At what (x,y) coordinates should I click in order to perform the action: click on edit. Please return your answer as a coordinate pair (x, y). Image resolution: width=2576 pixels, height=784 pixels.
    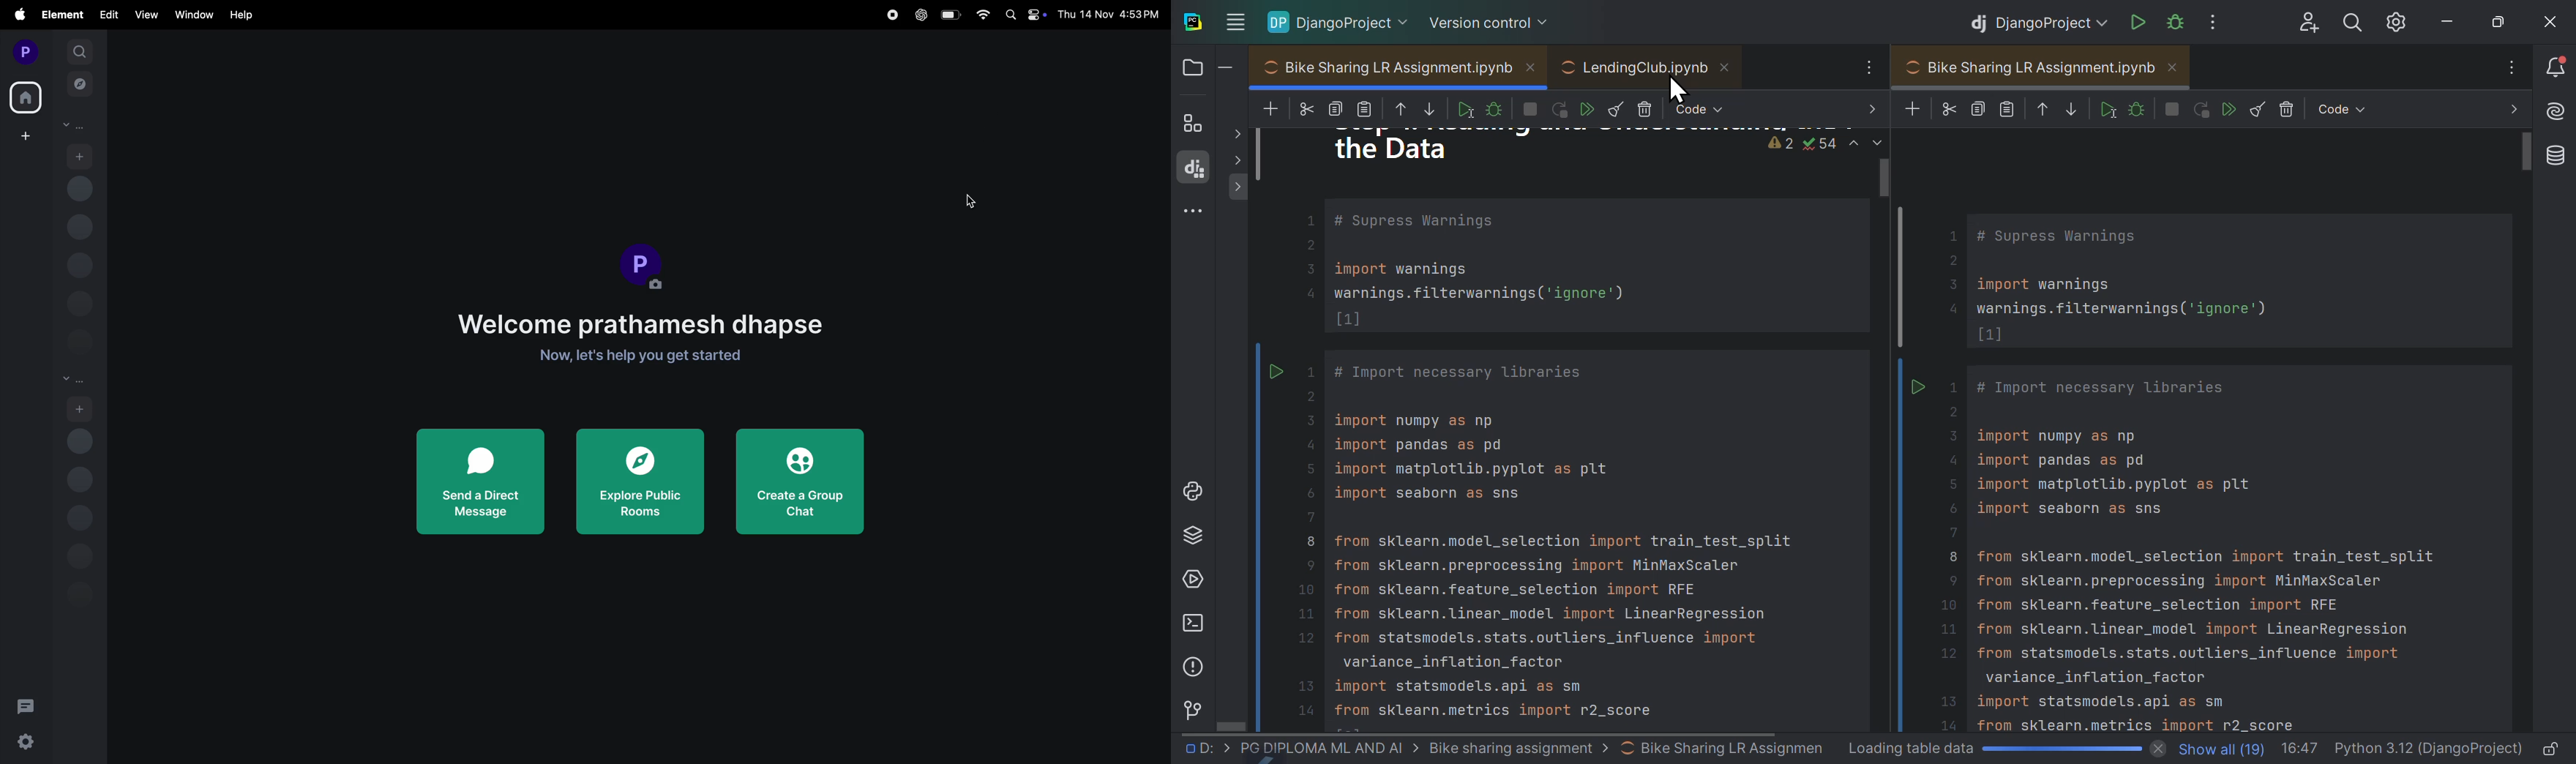
    Looking at the image, I should click on (106, 16).